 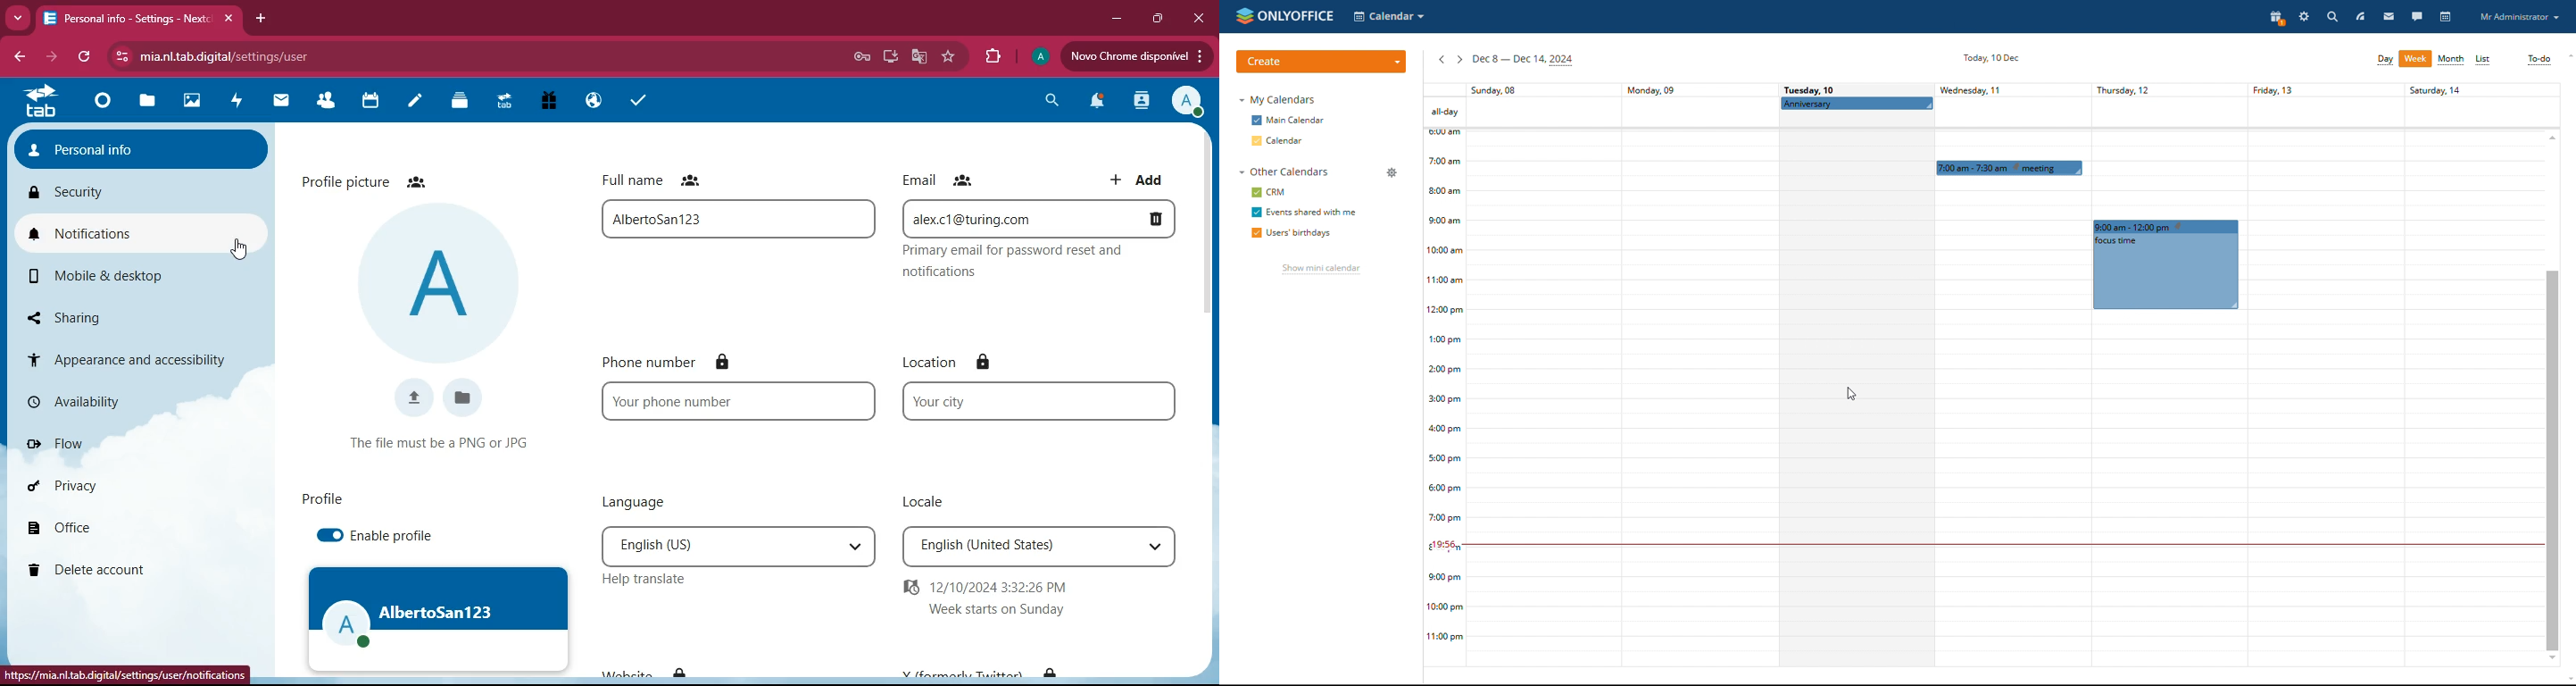 I want to click on notes, so click(x=410, y=103).